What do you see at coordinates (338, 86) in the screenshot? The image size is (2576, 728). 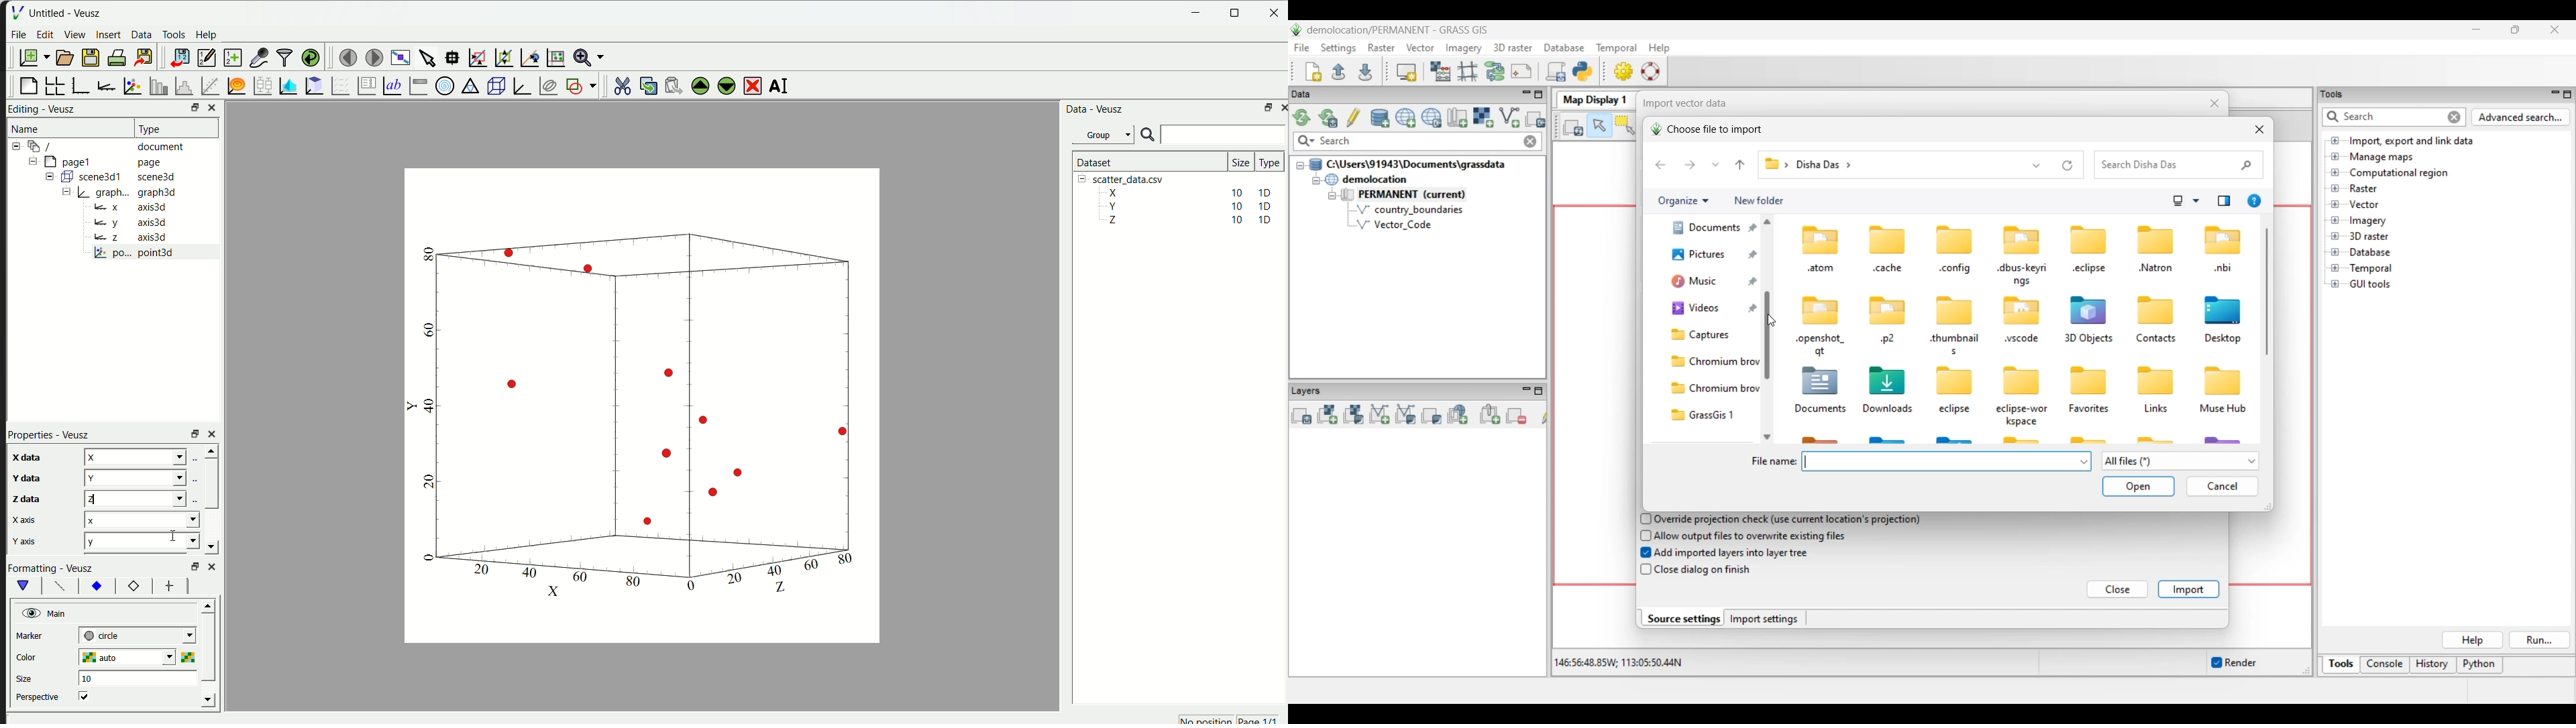 I see `plot a vector field` at bounding box center [338, 86].